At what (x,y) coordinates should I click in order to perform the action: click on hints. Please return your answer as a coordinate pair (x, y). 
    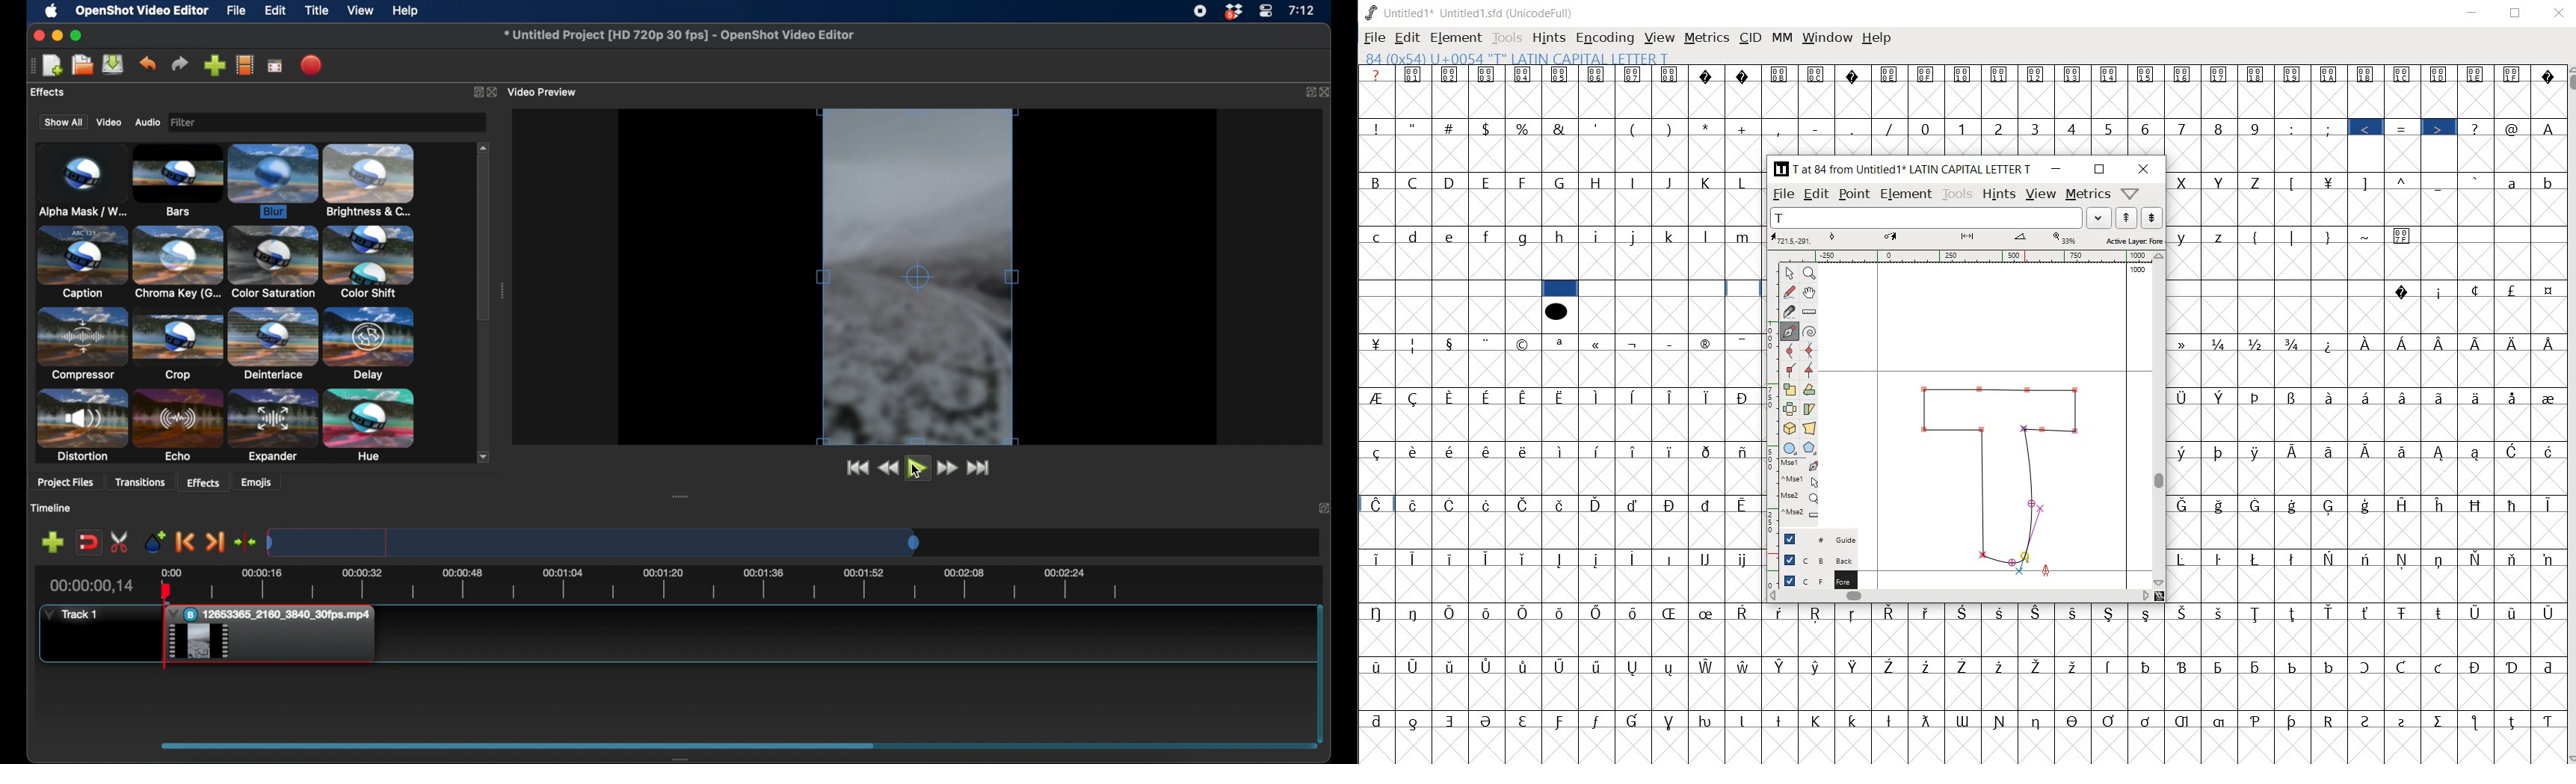
    Looking at the image, I should click on (1549, 37).